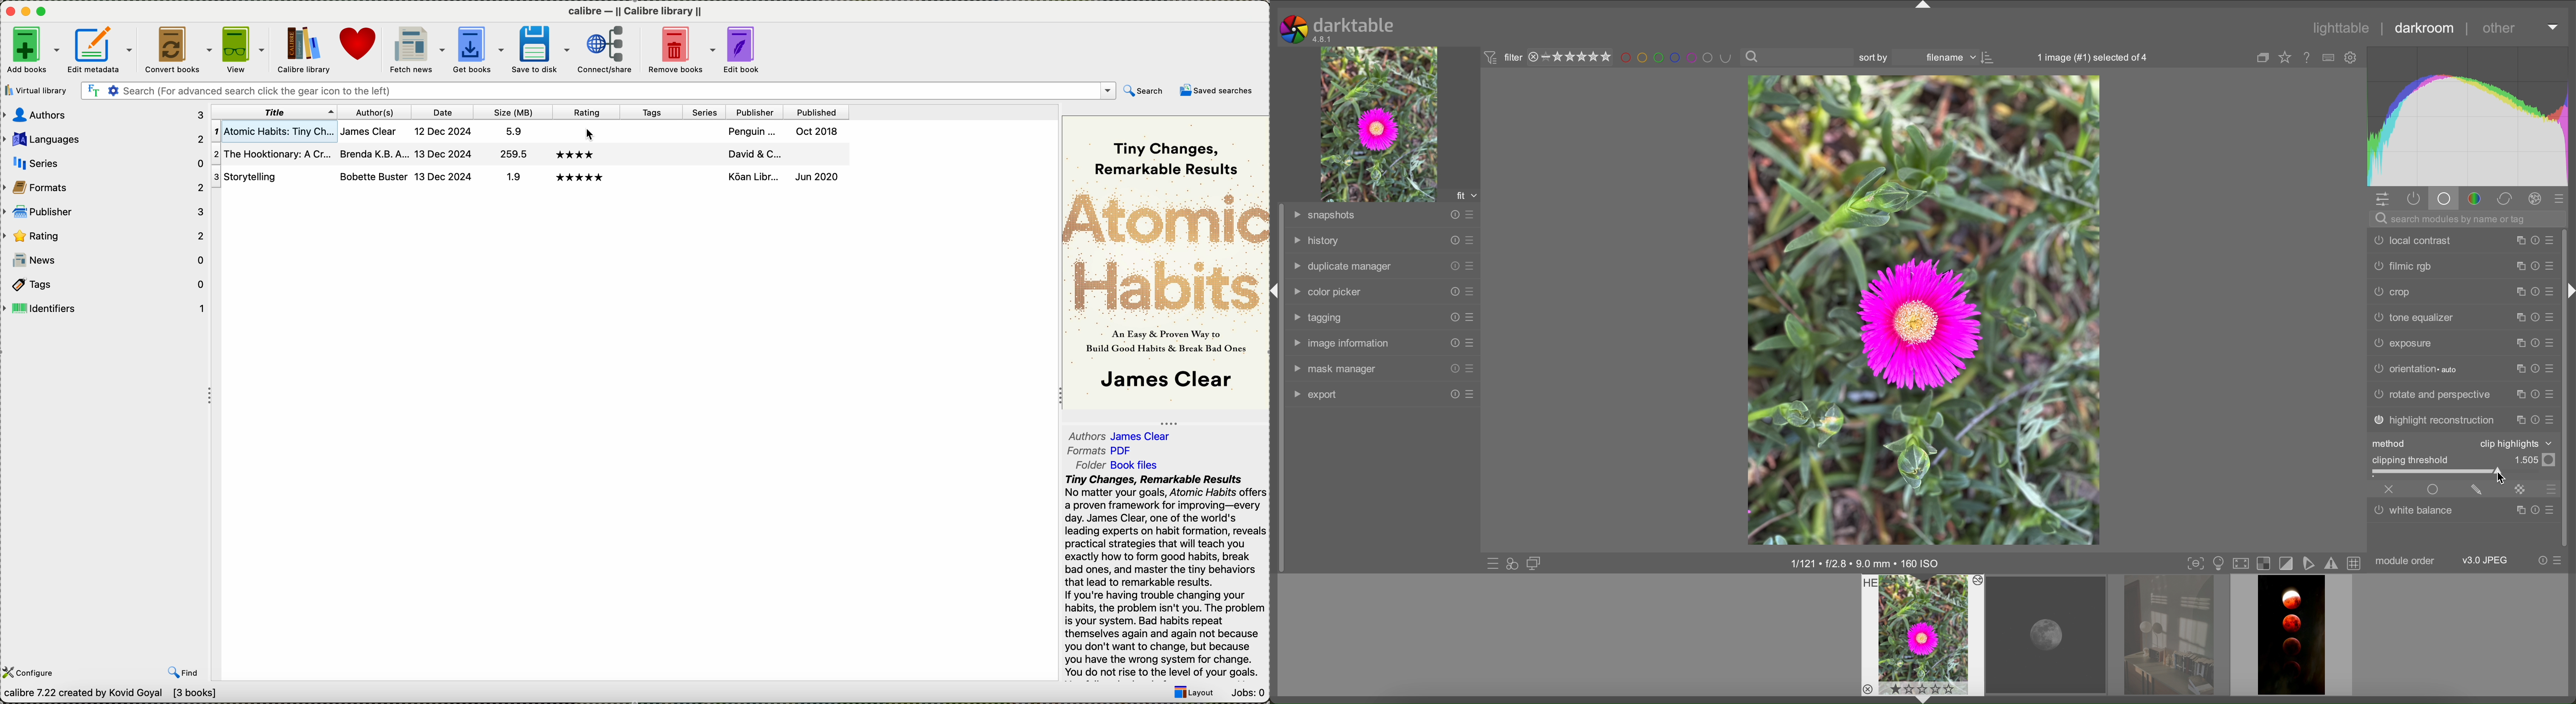  Describe the element at coordinates (1501, 58) in the screenshot. I see `filter` at that location.